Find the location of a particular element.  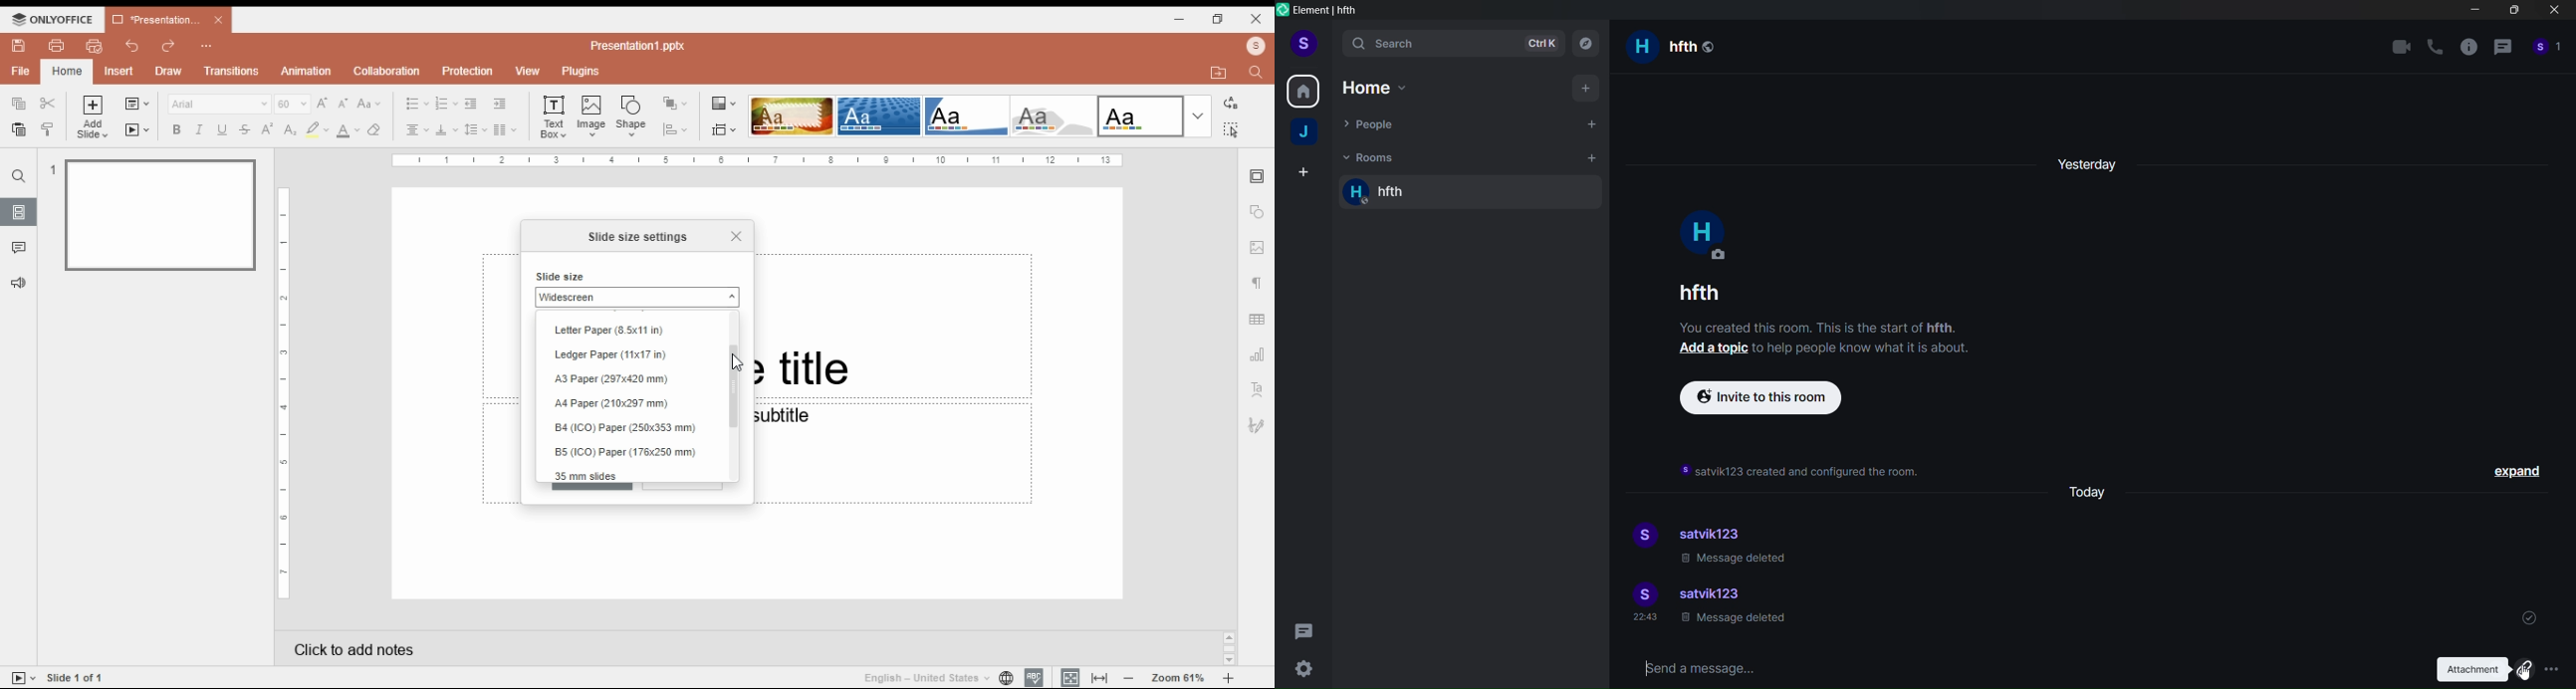

room info is located at coordinates (2468, 50).